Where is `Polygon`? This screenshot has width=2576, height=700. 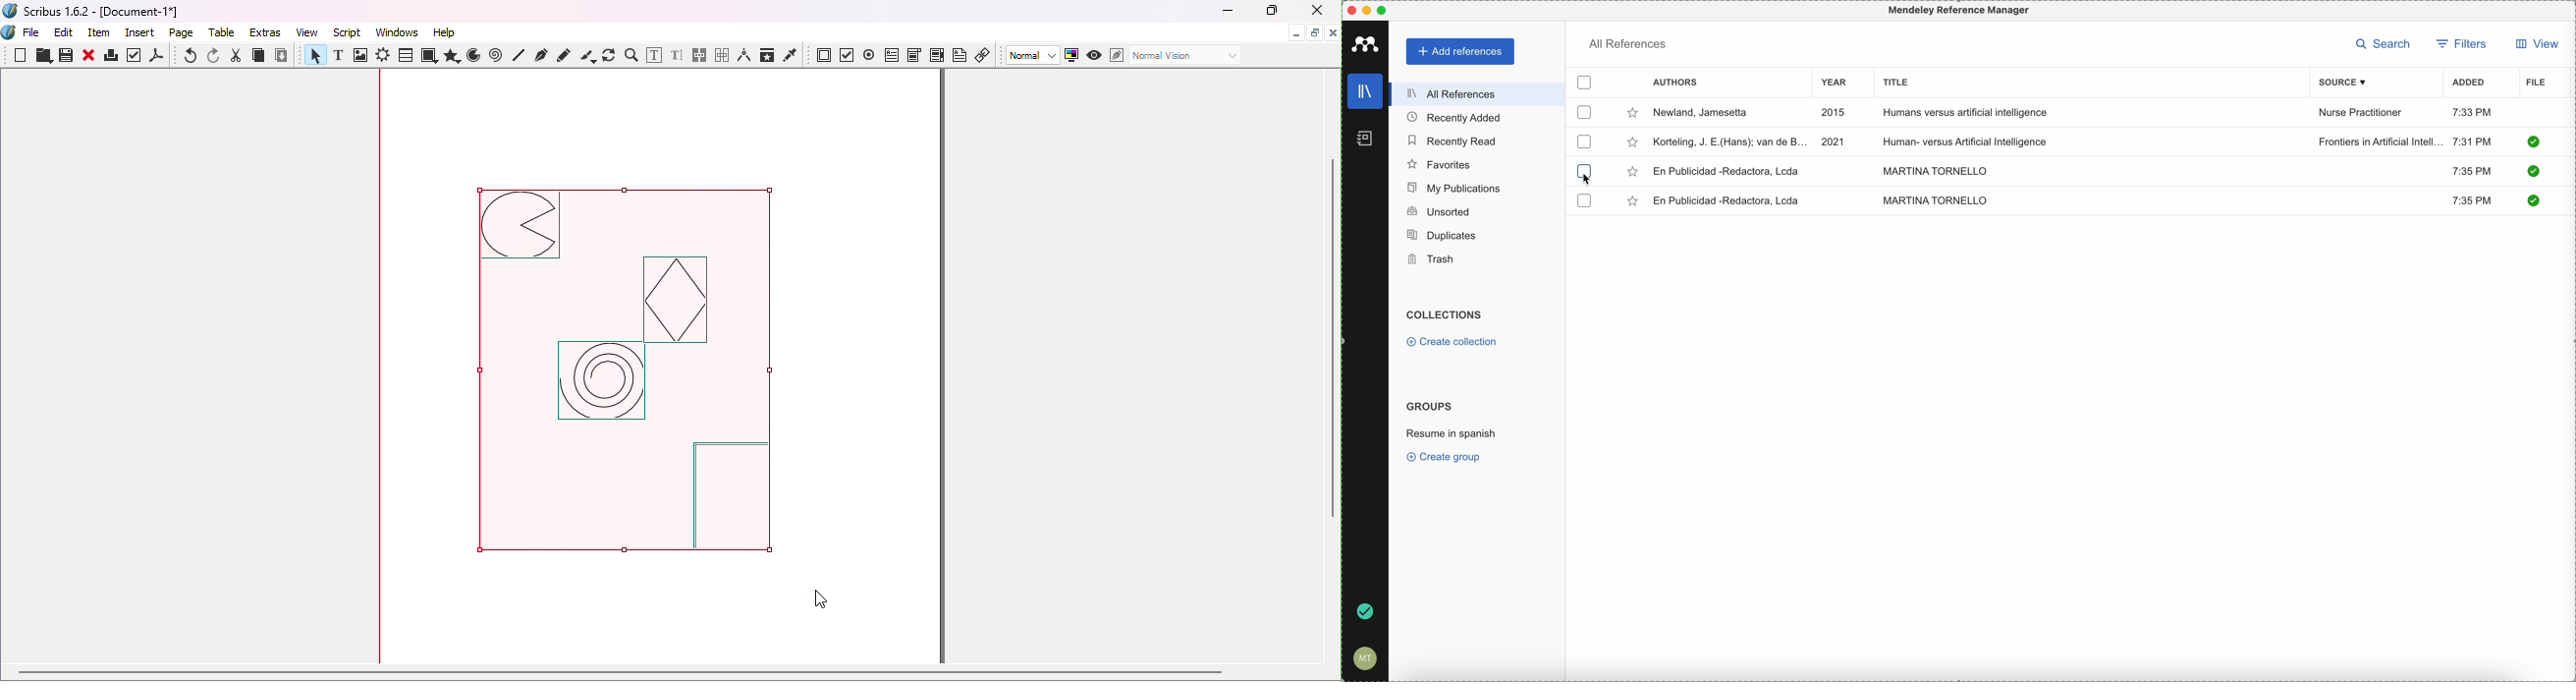
Polygon is located at coordinates (450, 56).